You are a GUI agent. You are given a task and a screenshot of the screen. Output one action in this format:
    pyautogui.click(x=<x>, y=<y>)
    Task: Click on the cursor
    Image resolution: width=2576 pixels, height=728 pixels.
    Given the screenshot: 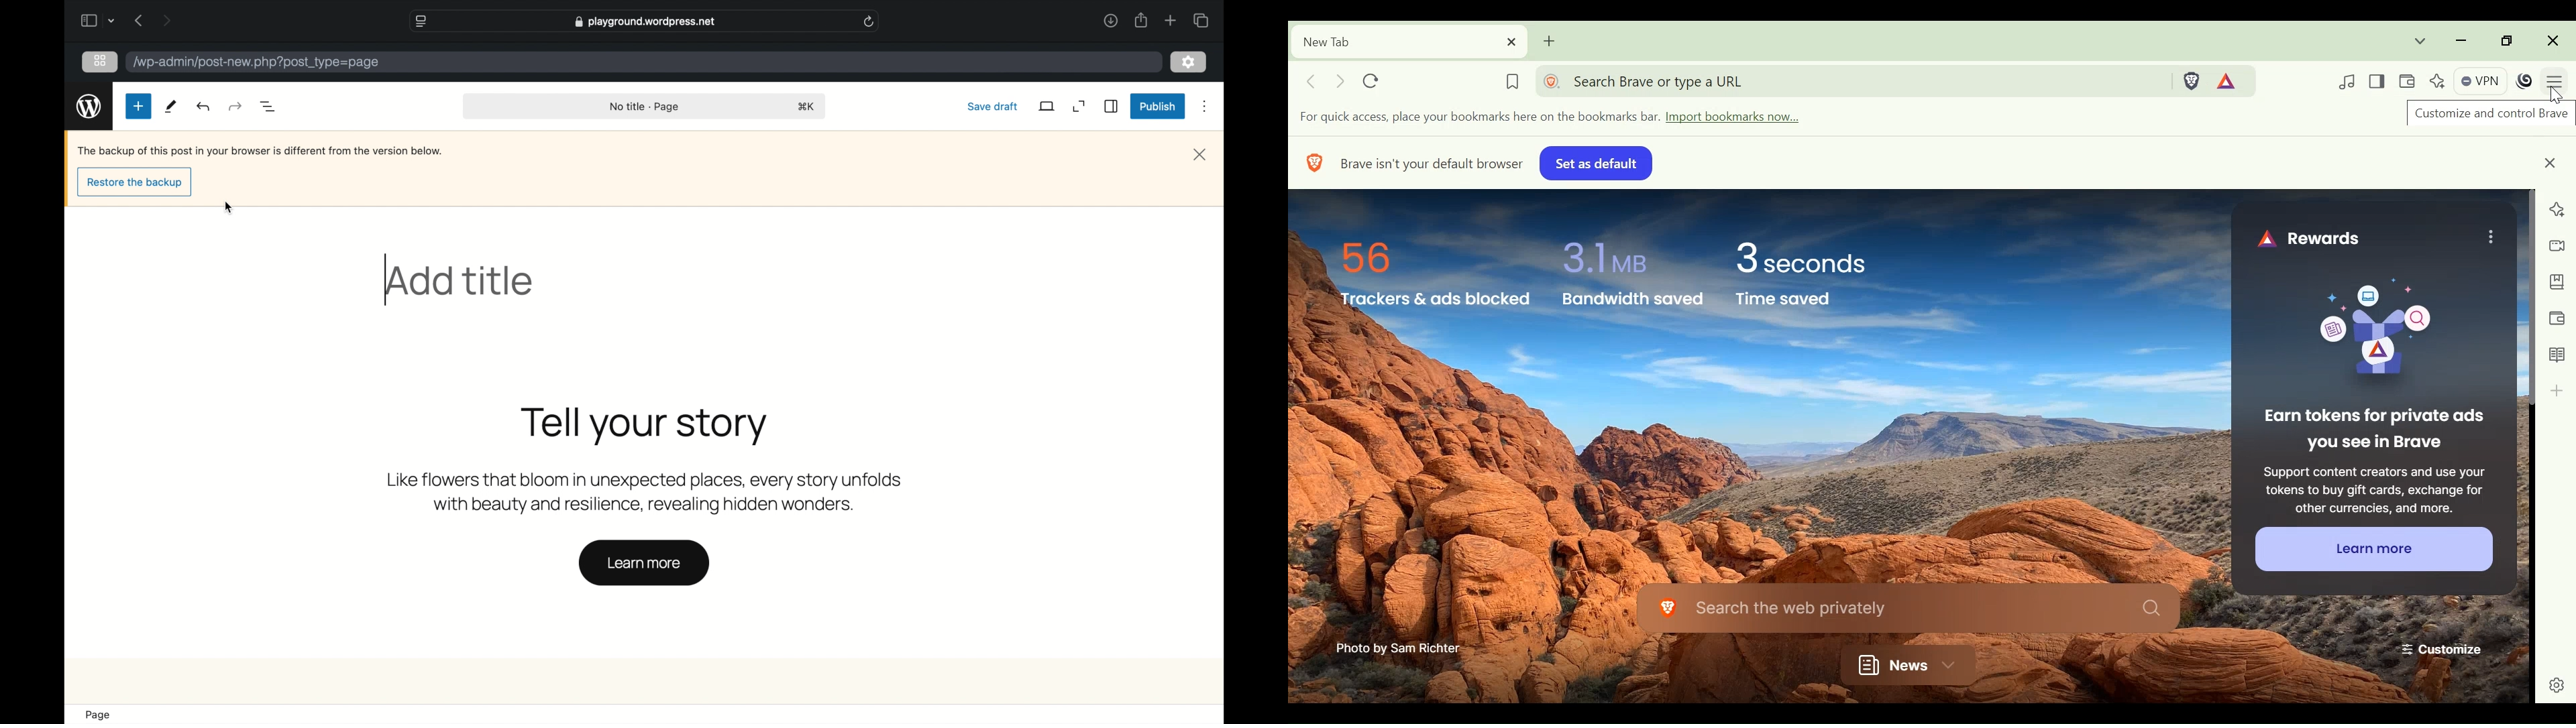 What is the action you would take?
    pyautogui.click(x=2555, y=96)
    